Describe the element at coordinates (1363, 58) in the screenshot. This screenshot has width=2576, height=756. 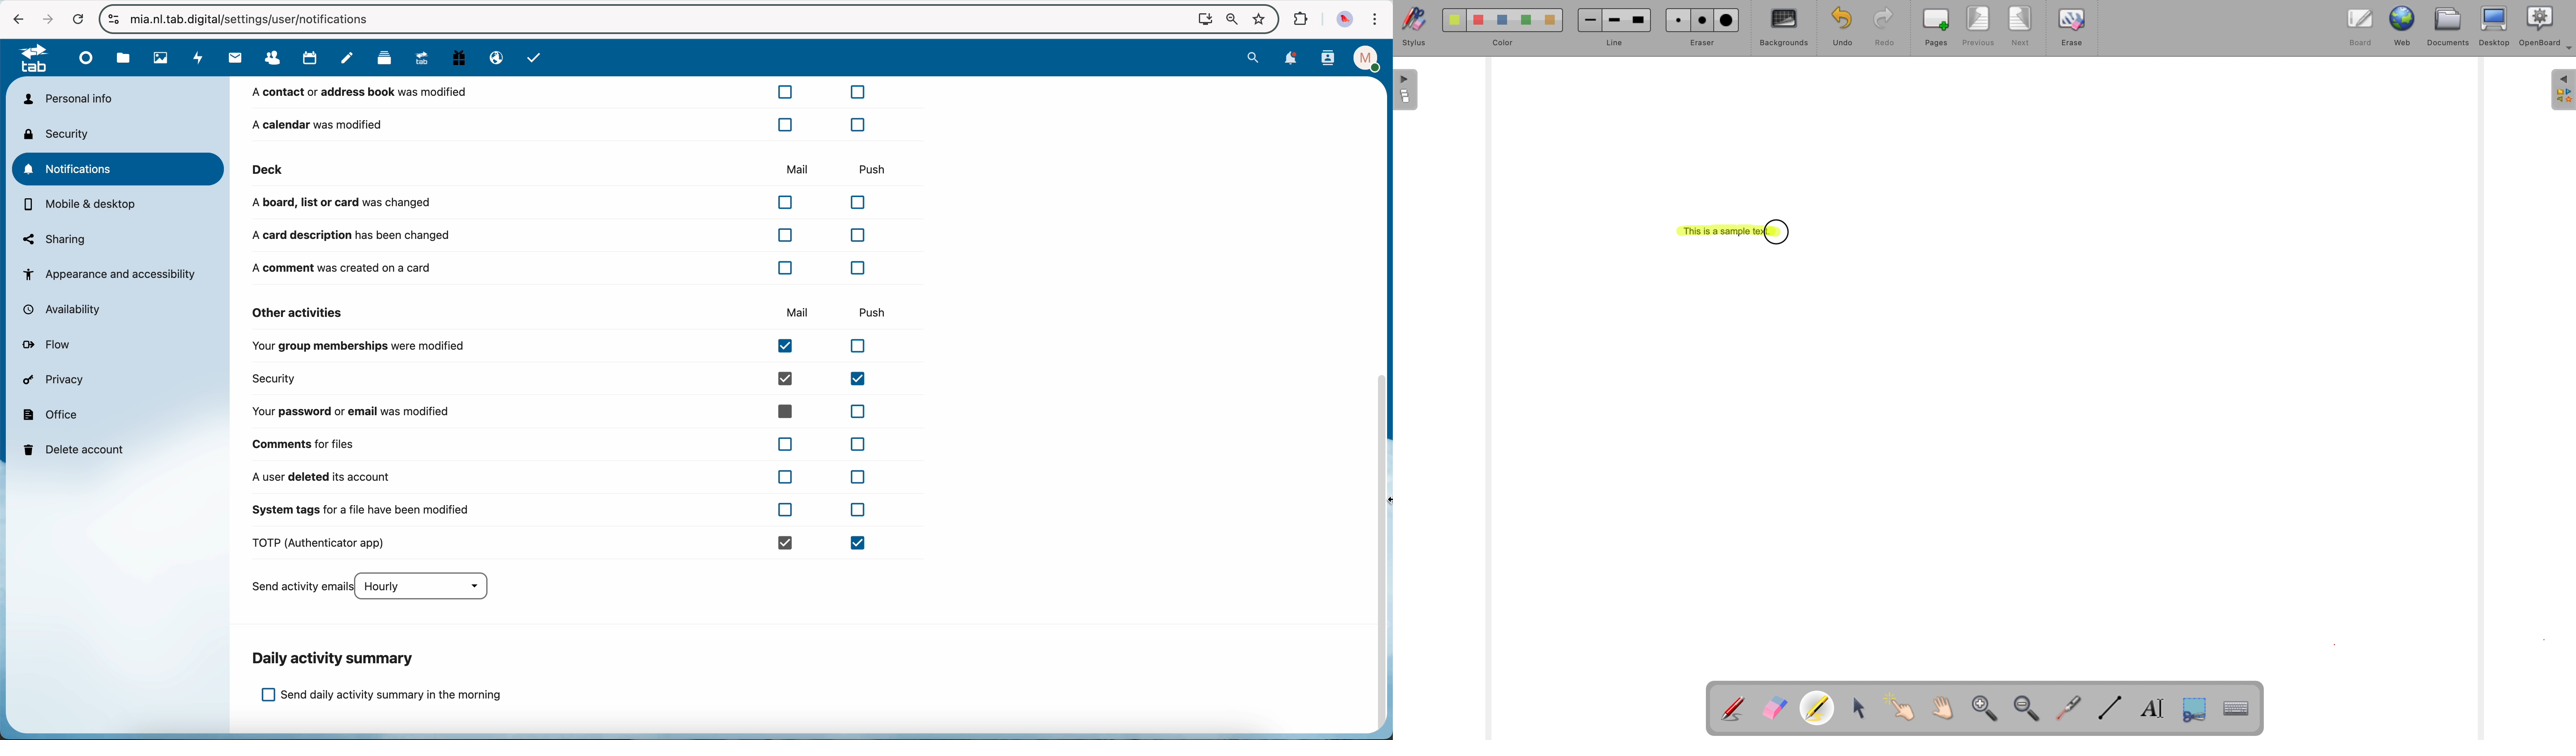
I see `profile` at that location.